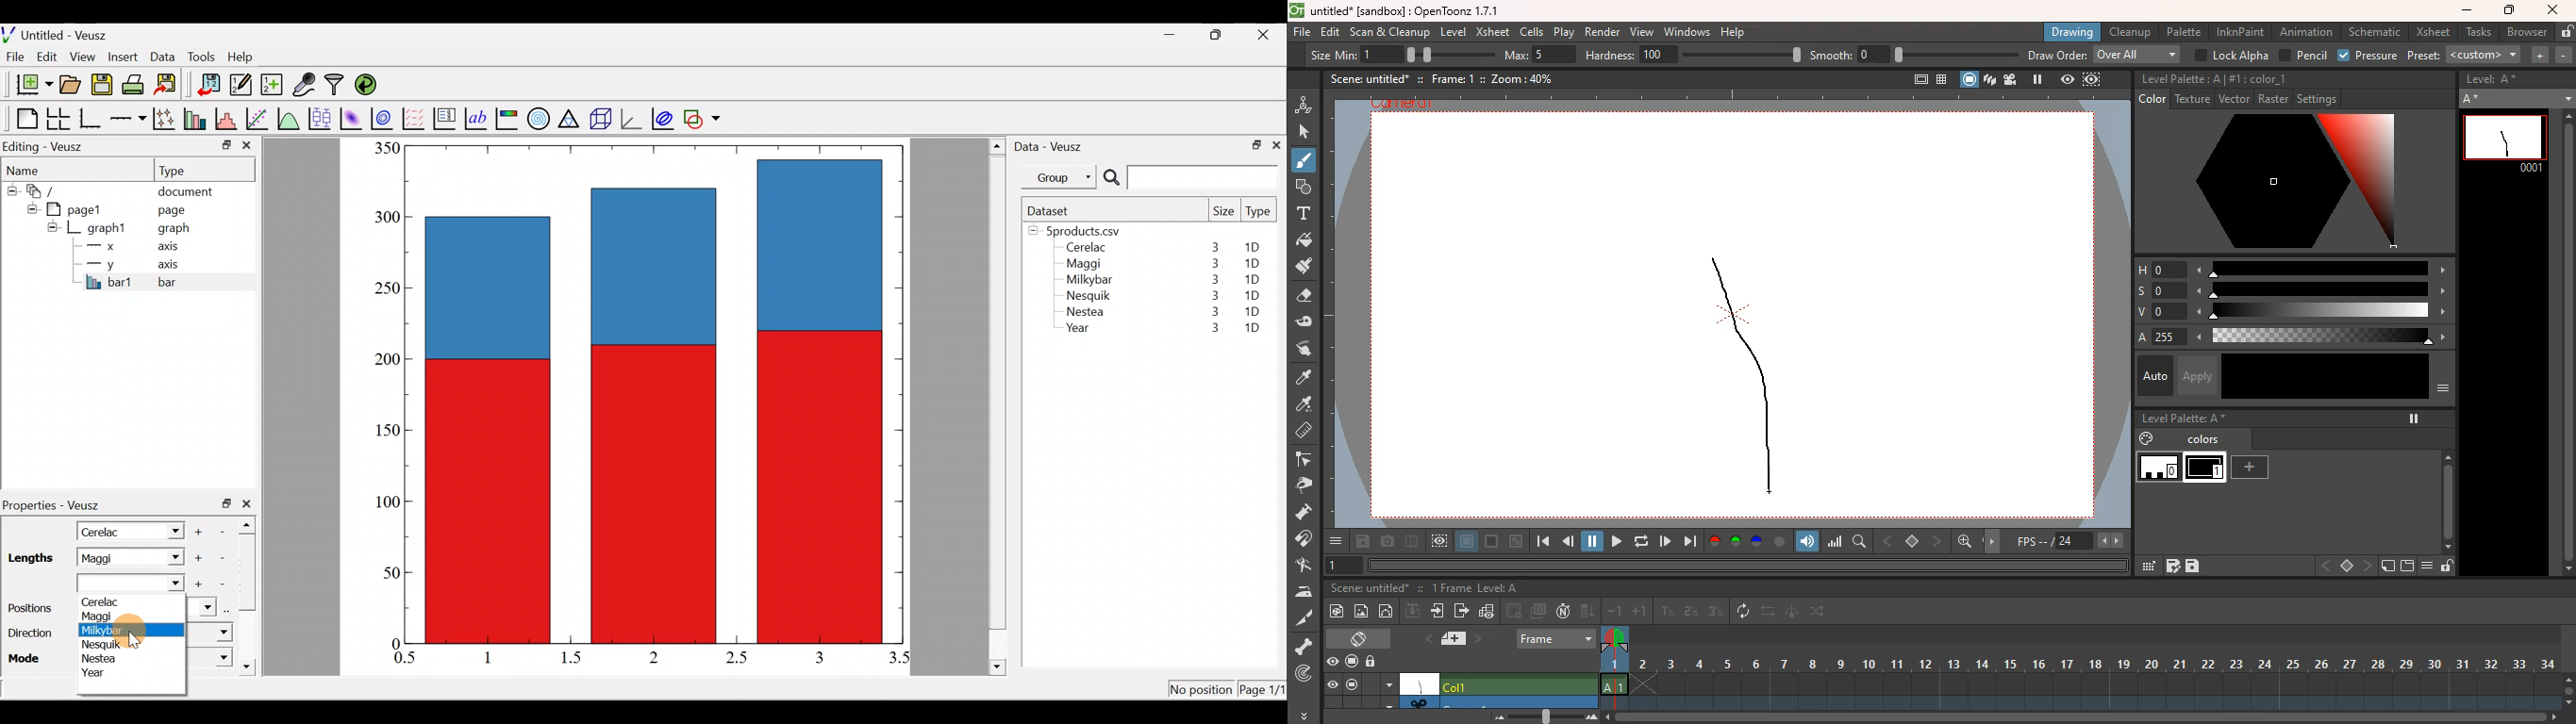 This screenshot has height=728, width=2576. What do you see at coordinates (200, 585) in the screenshot?
I see `Add another item` at bounding box center [200, 585].